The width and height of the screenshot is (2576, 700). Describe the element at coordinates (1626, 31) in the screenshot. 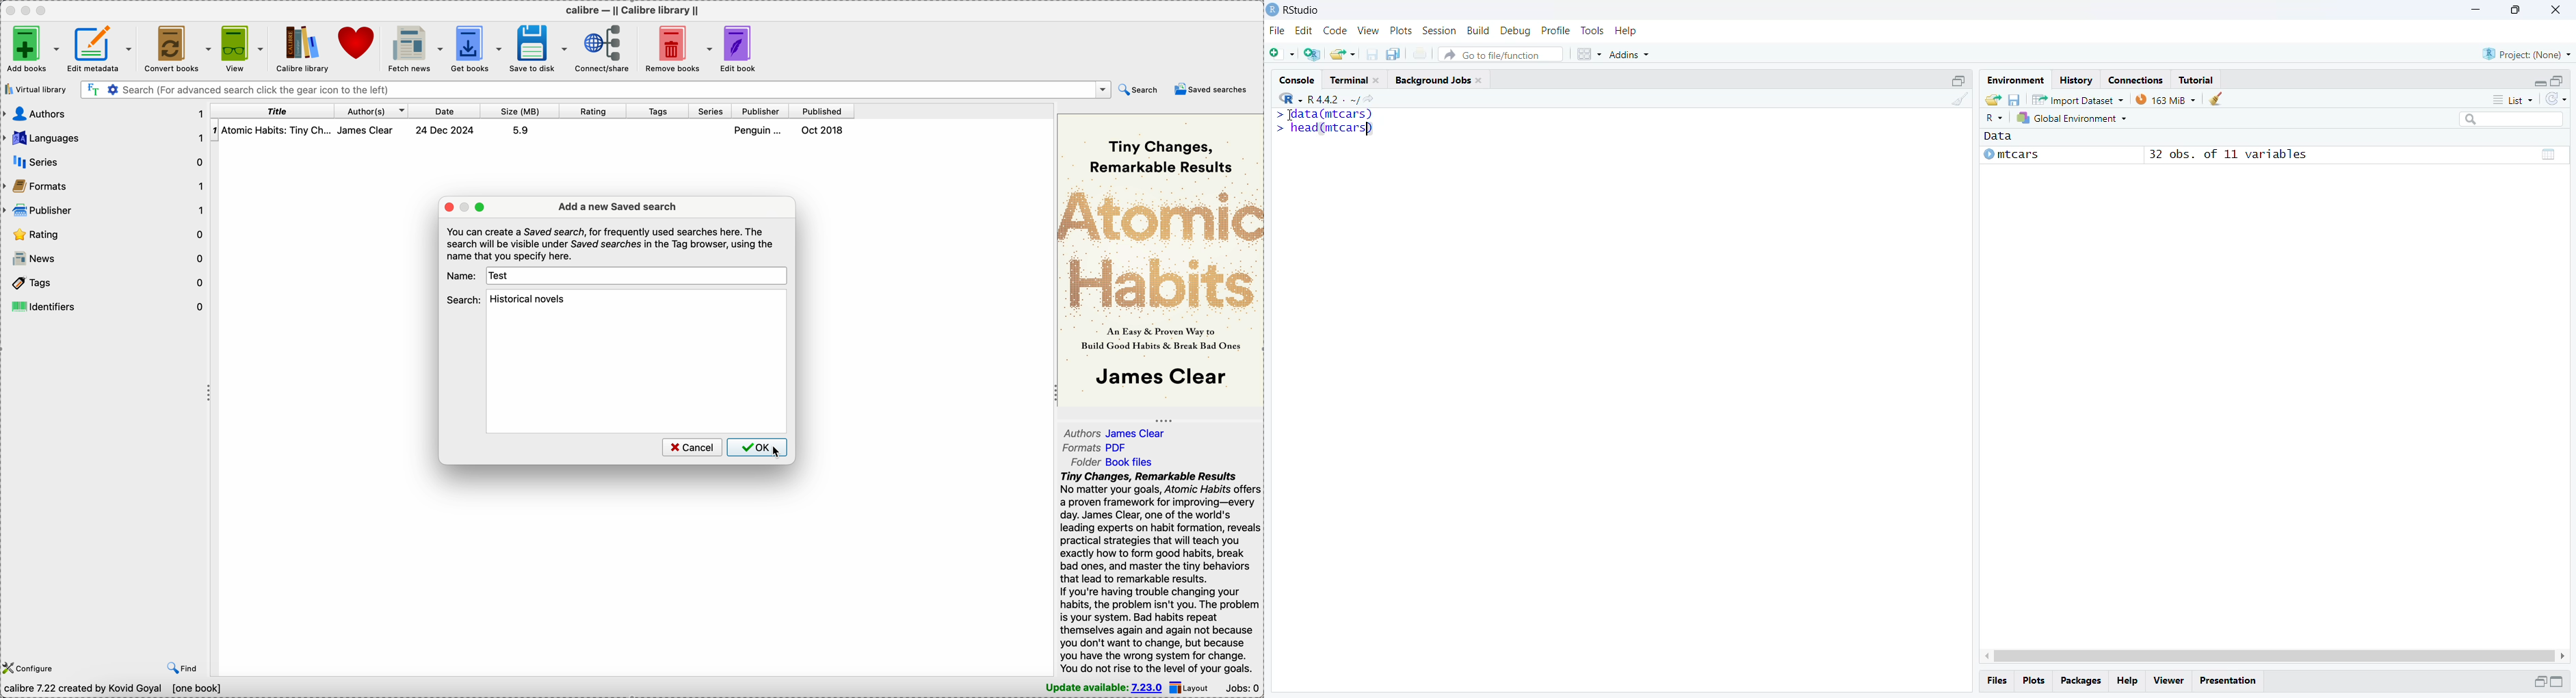

I see `help` at that location.